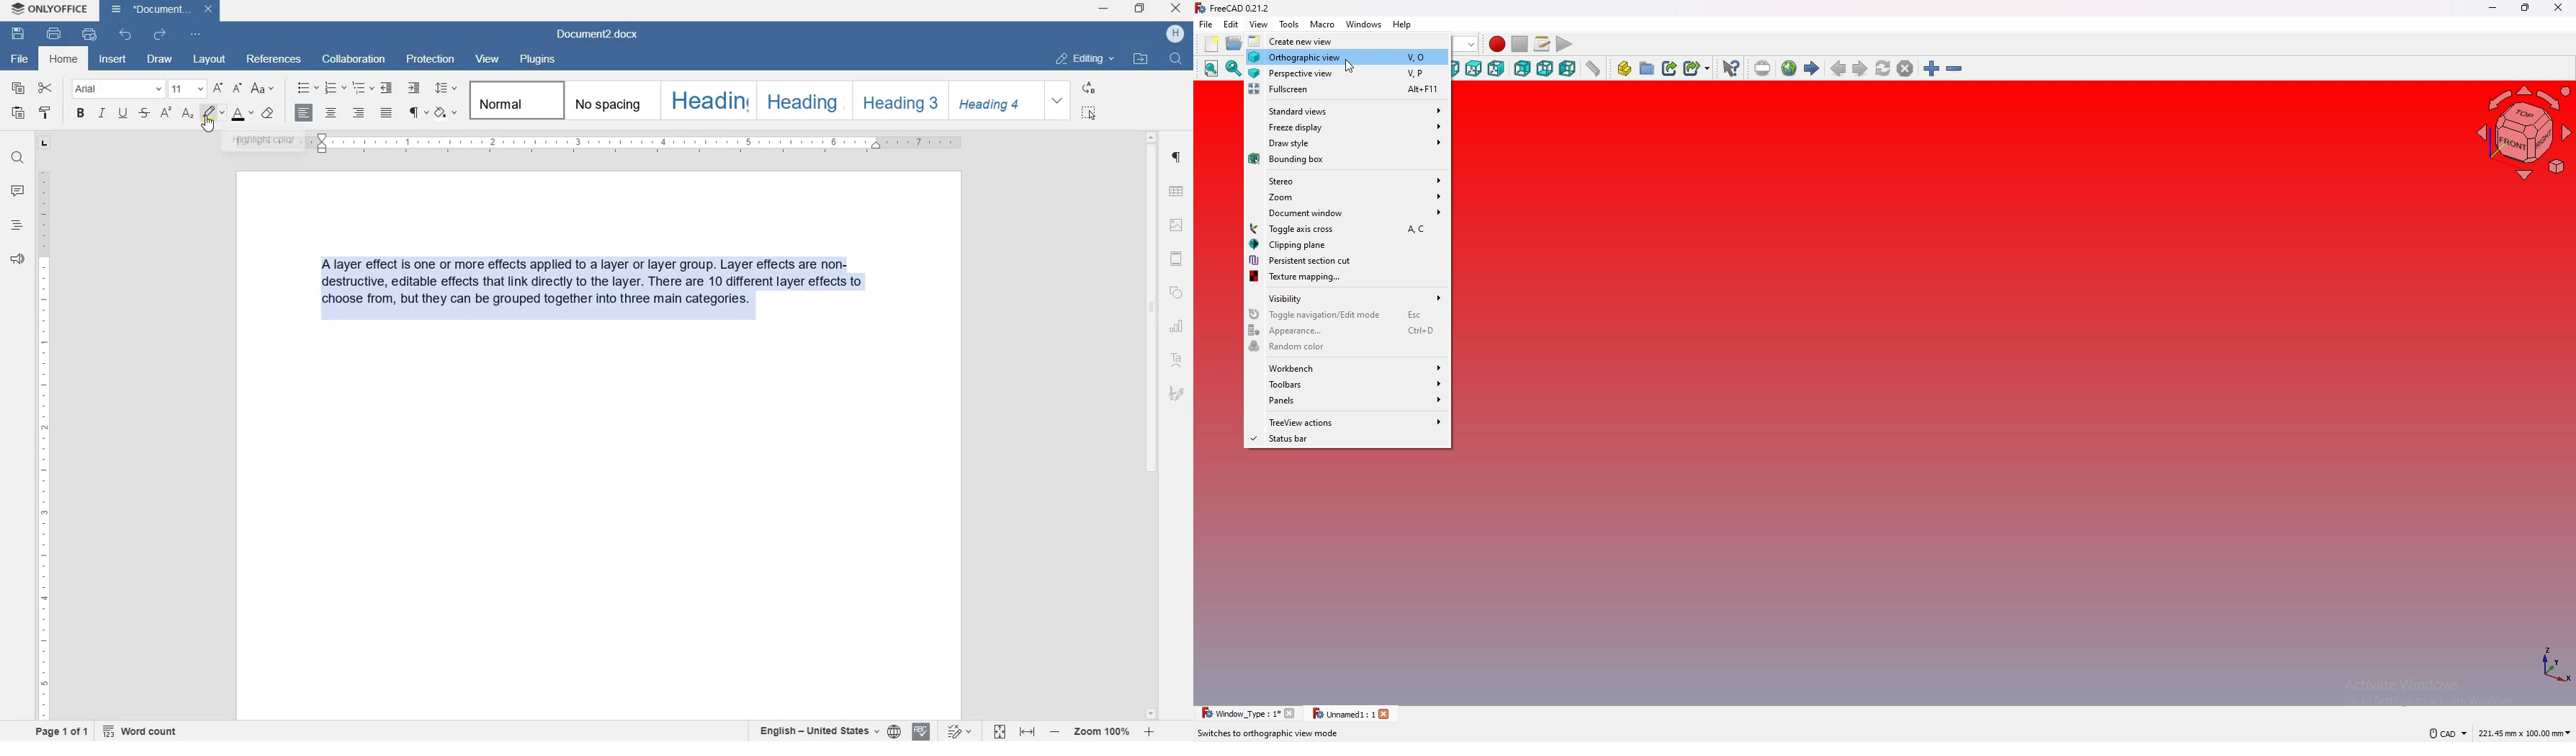  What do you see at coordinates (1789, 68) in the screenshot?
I see `new web page` at bounding box center [1789, 68].